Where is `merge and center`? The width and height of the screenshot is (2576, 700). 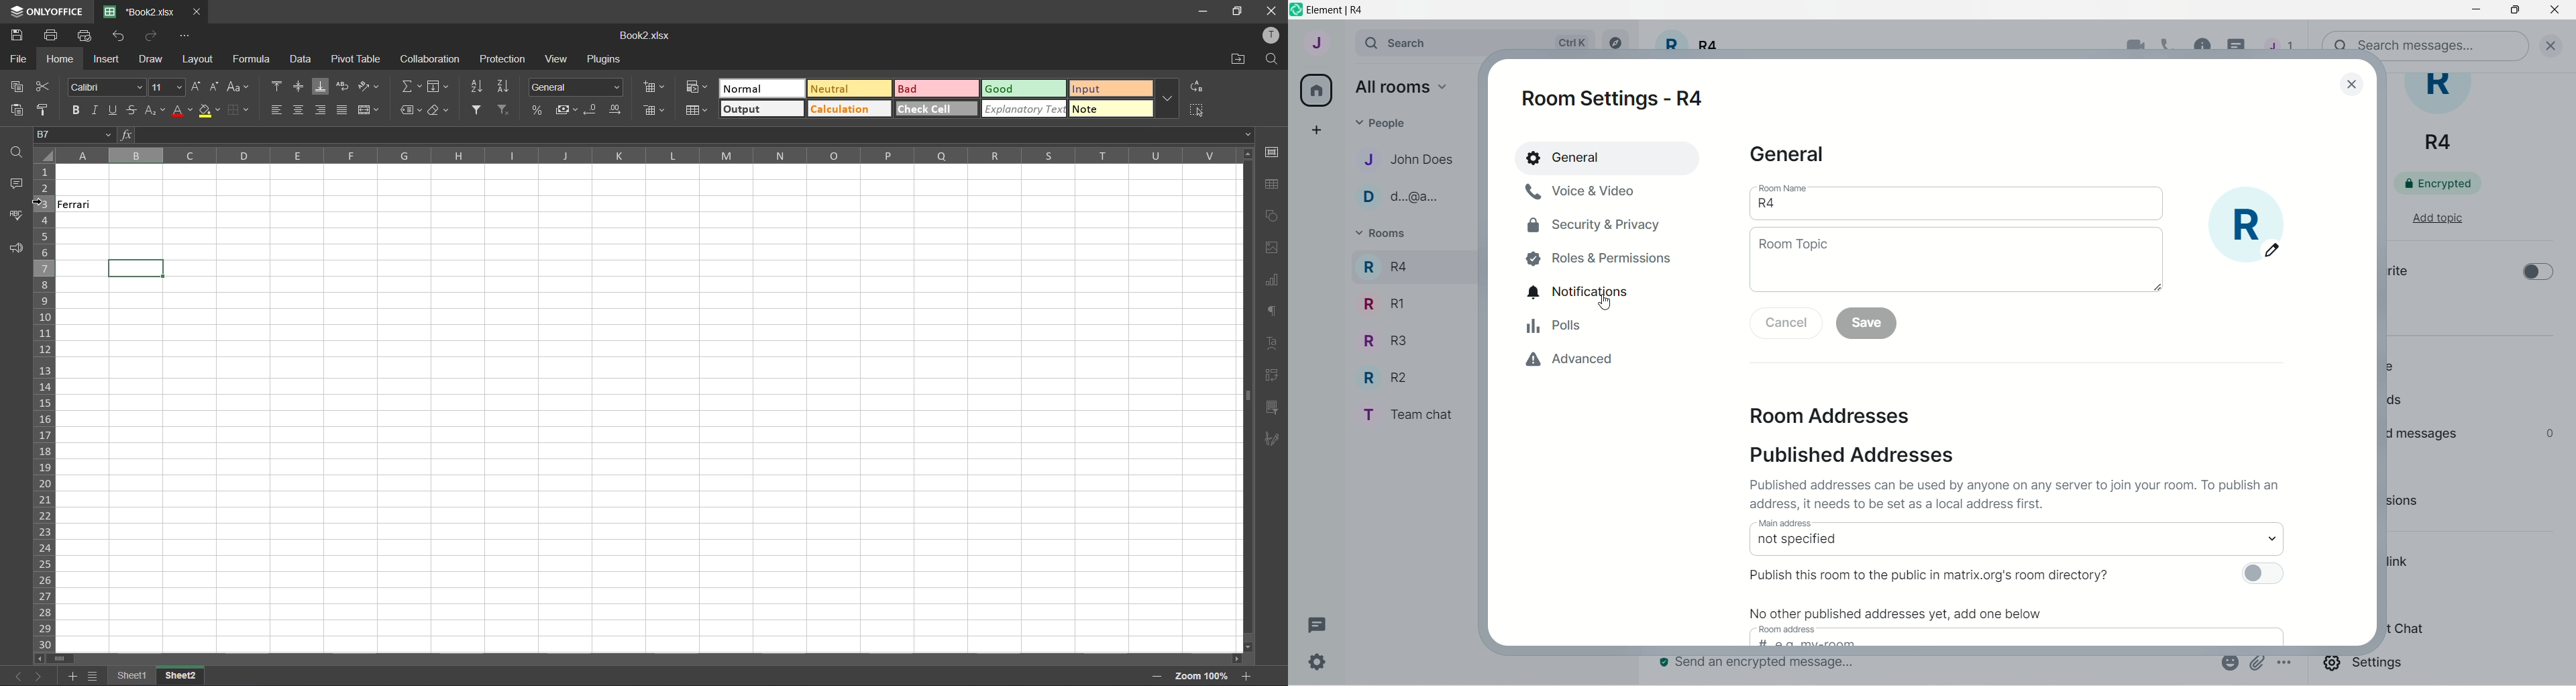
merge and center is located at coordinates (368, 110).